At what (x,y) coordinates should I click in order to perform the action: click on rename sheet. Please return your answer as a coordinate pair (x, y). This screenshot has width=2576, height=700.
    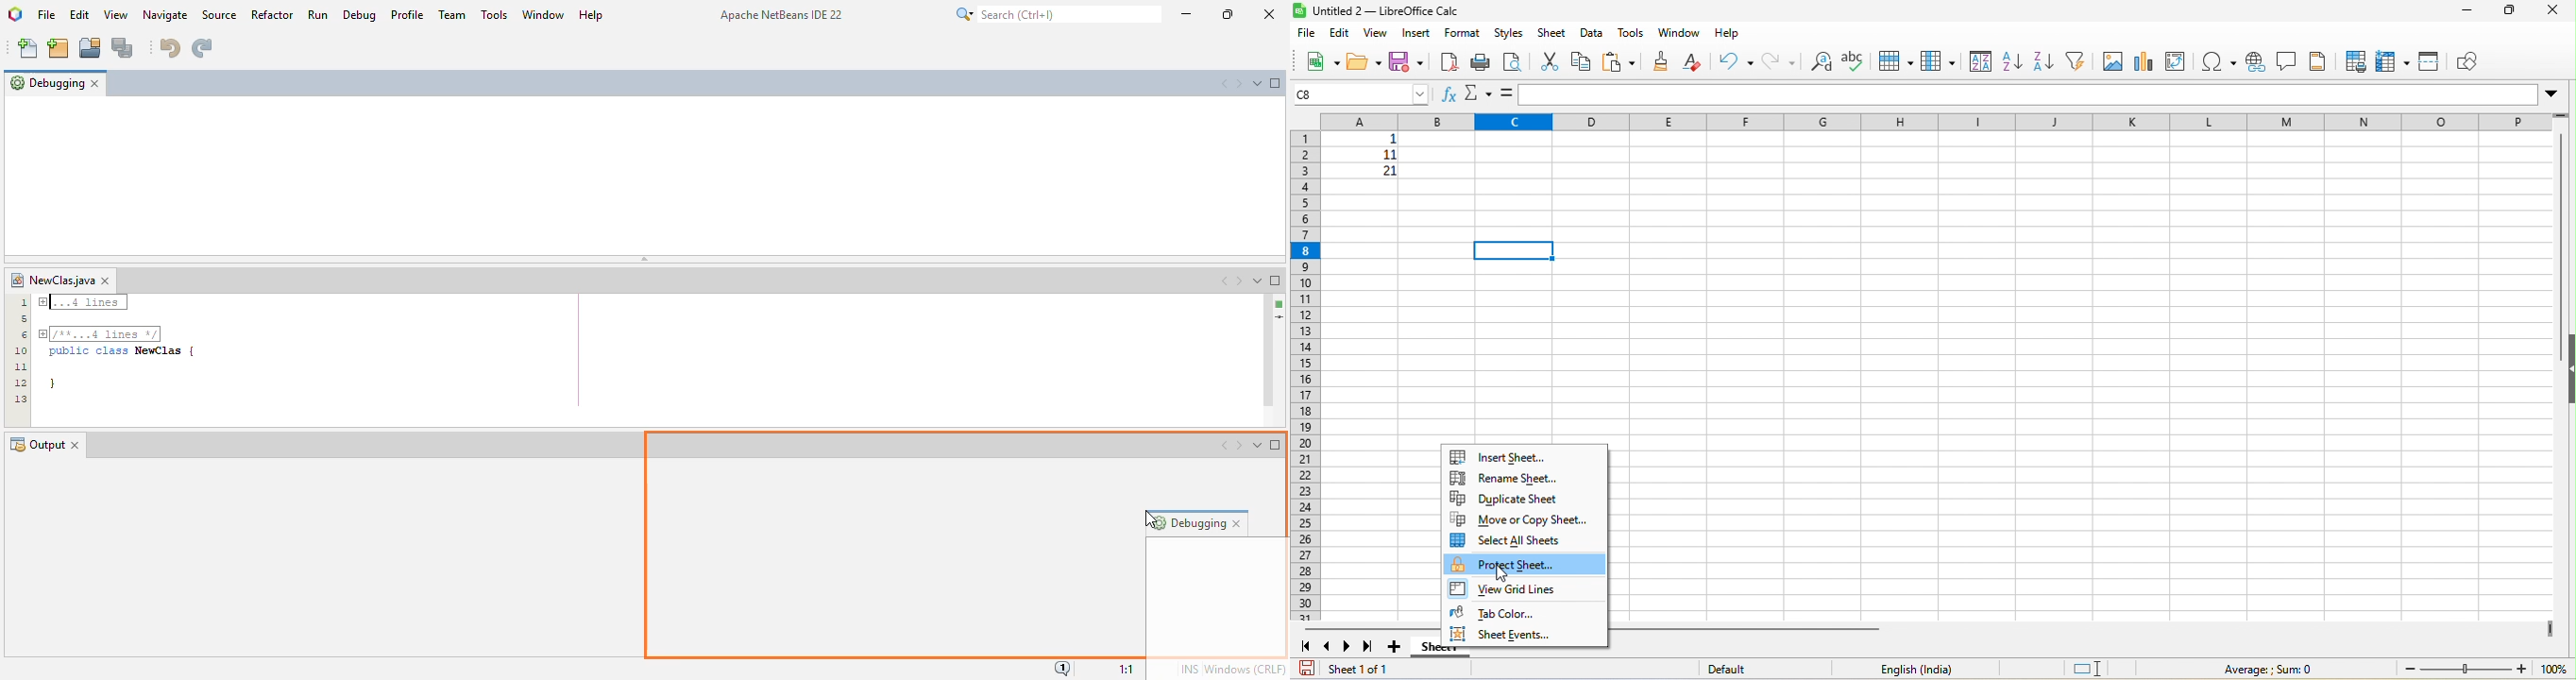
    Looking at the image, I should click on (1507, 478).